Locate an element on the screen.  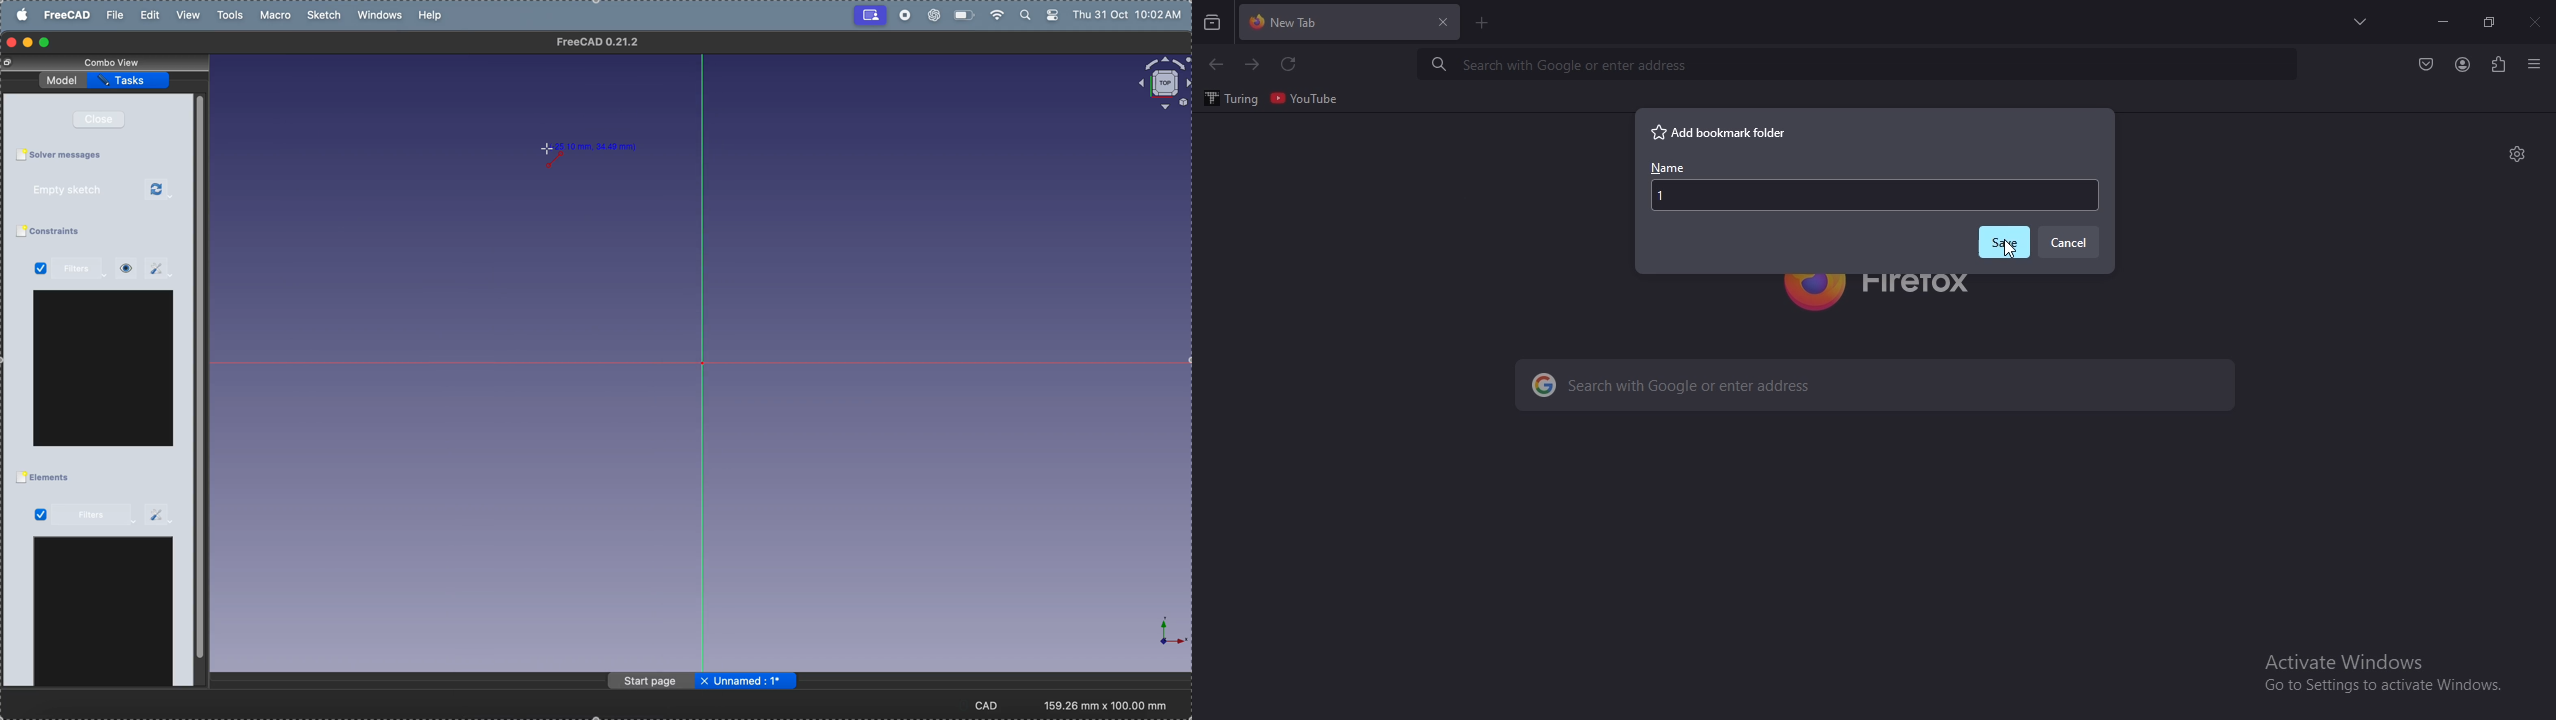
elements is located at coordinates (53, 478).